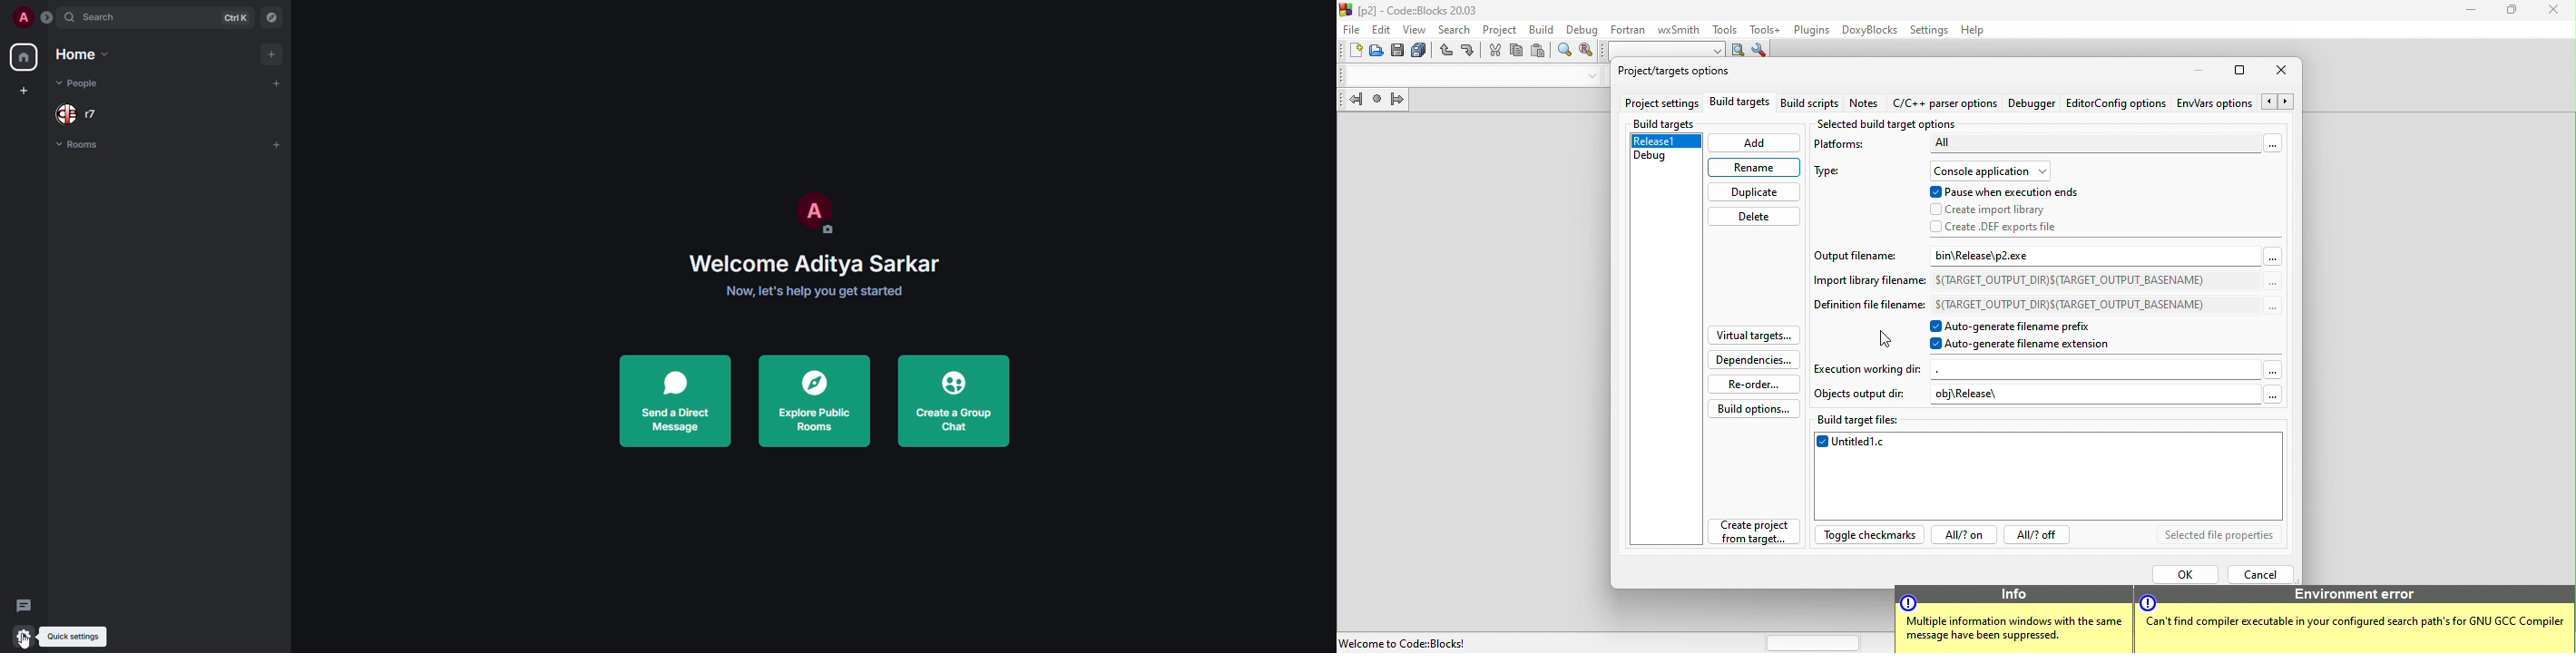 The width and height of the screenshot is (2576, 672). I want to click on add, so click(277, 144).